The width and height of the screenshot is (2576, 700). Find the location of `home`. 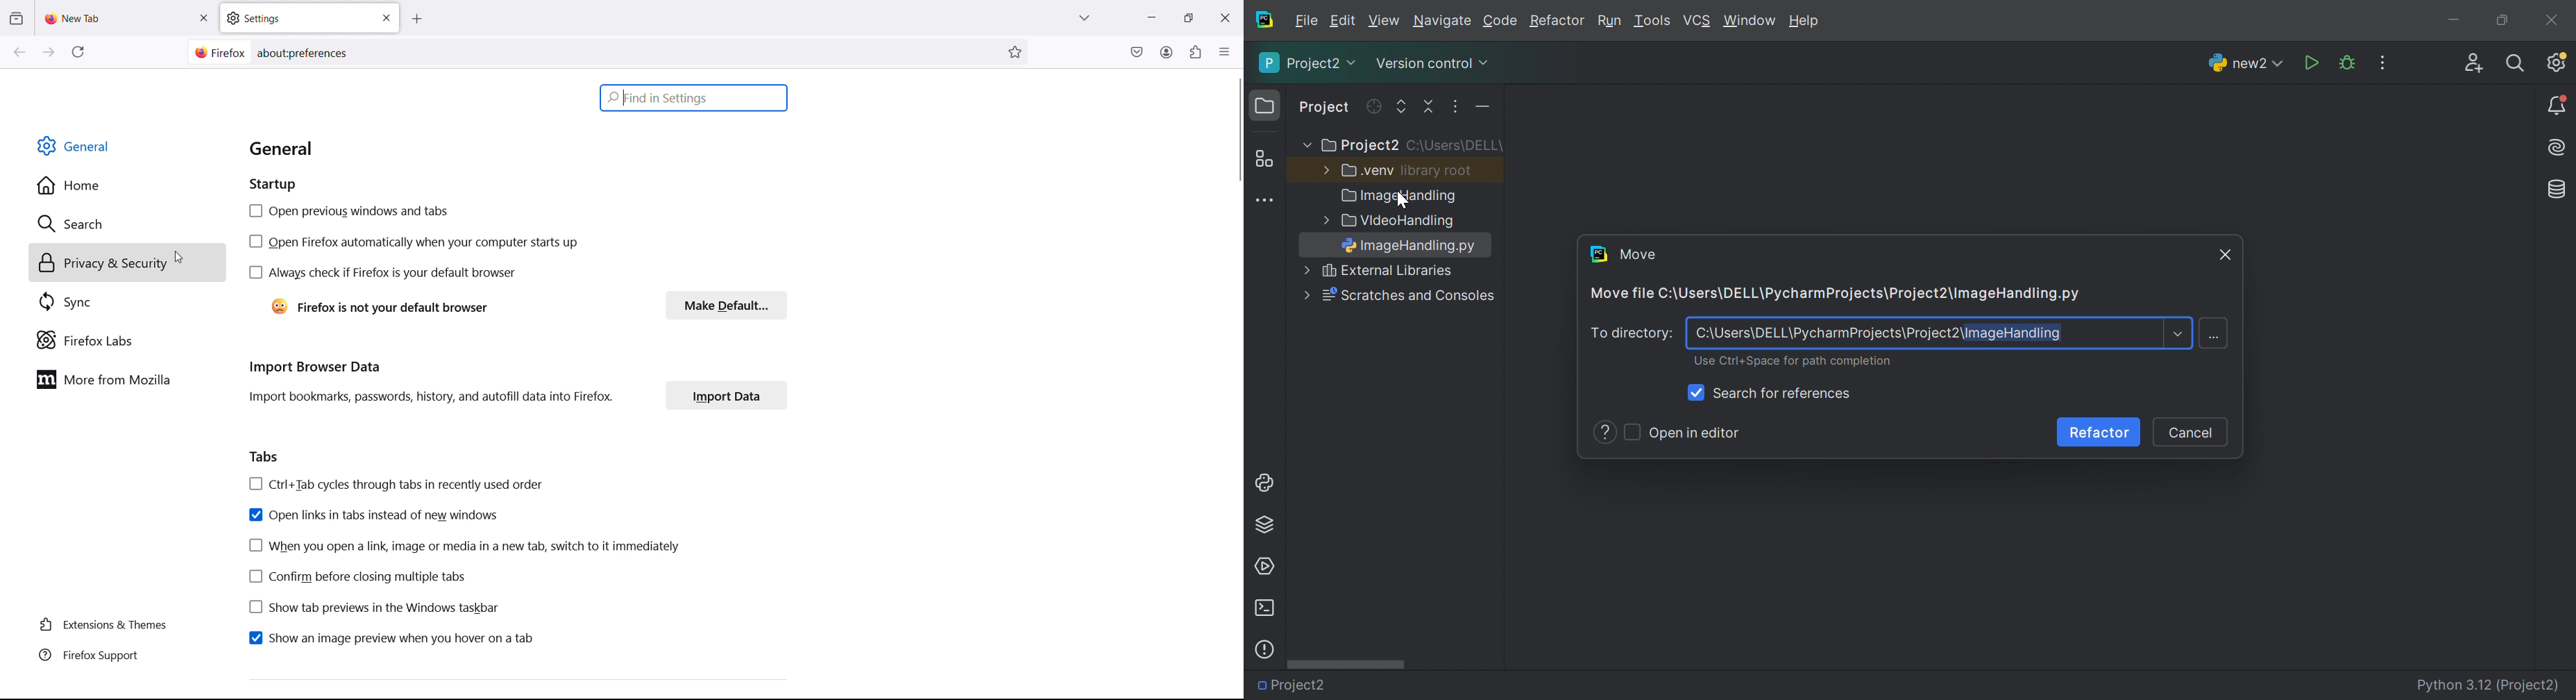

home is located at coordinates (123, 185).